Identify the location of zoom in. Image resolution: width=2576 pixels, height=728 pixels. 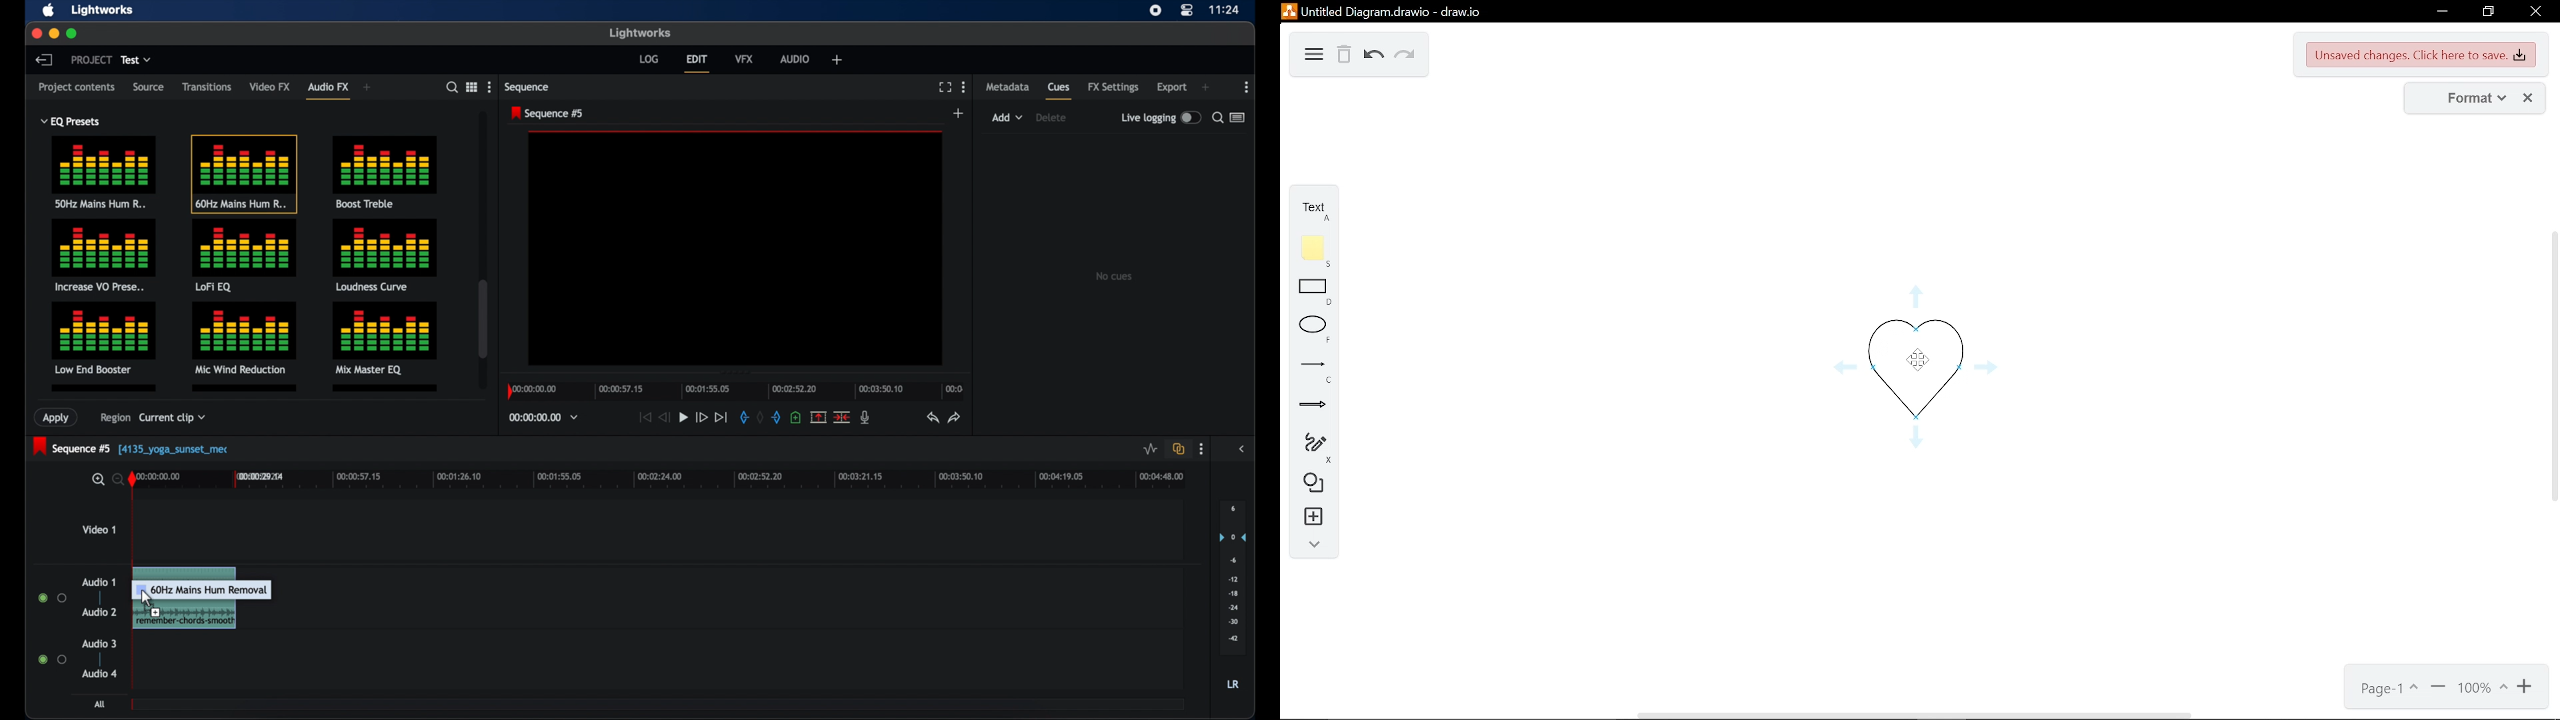
(96, 479).